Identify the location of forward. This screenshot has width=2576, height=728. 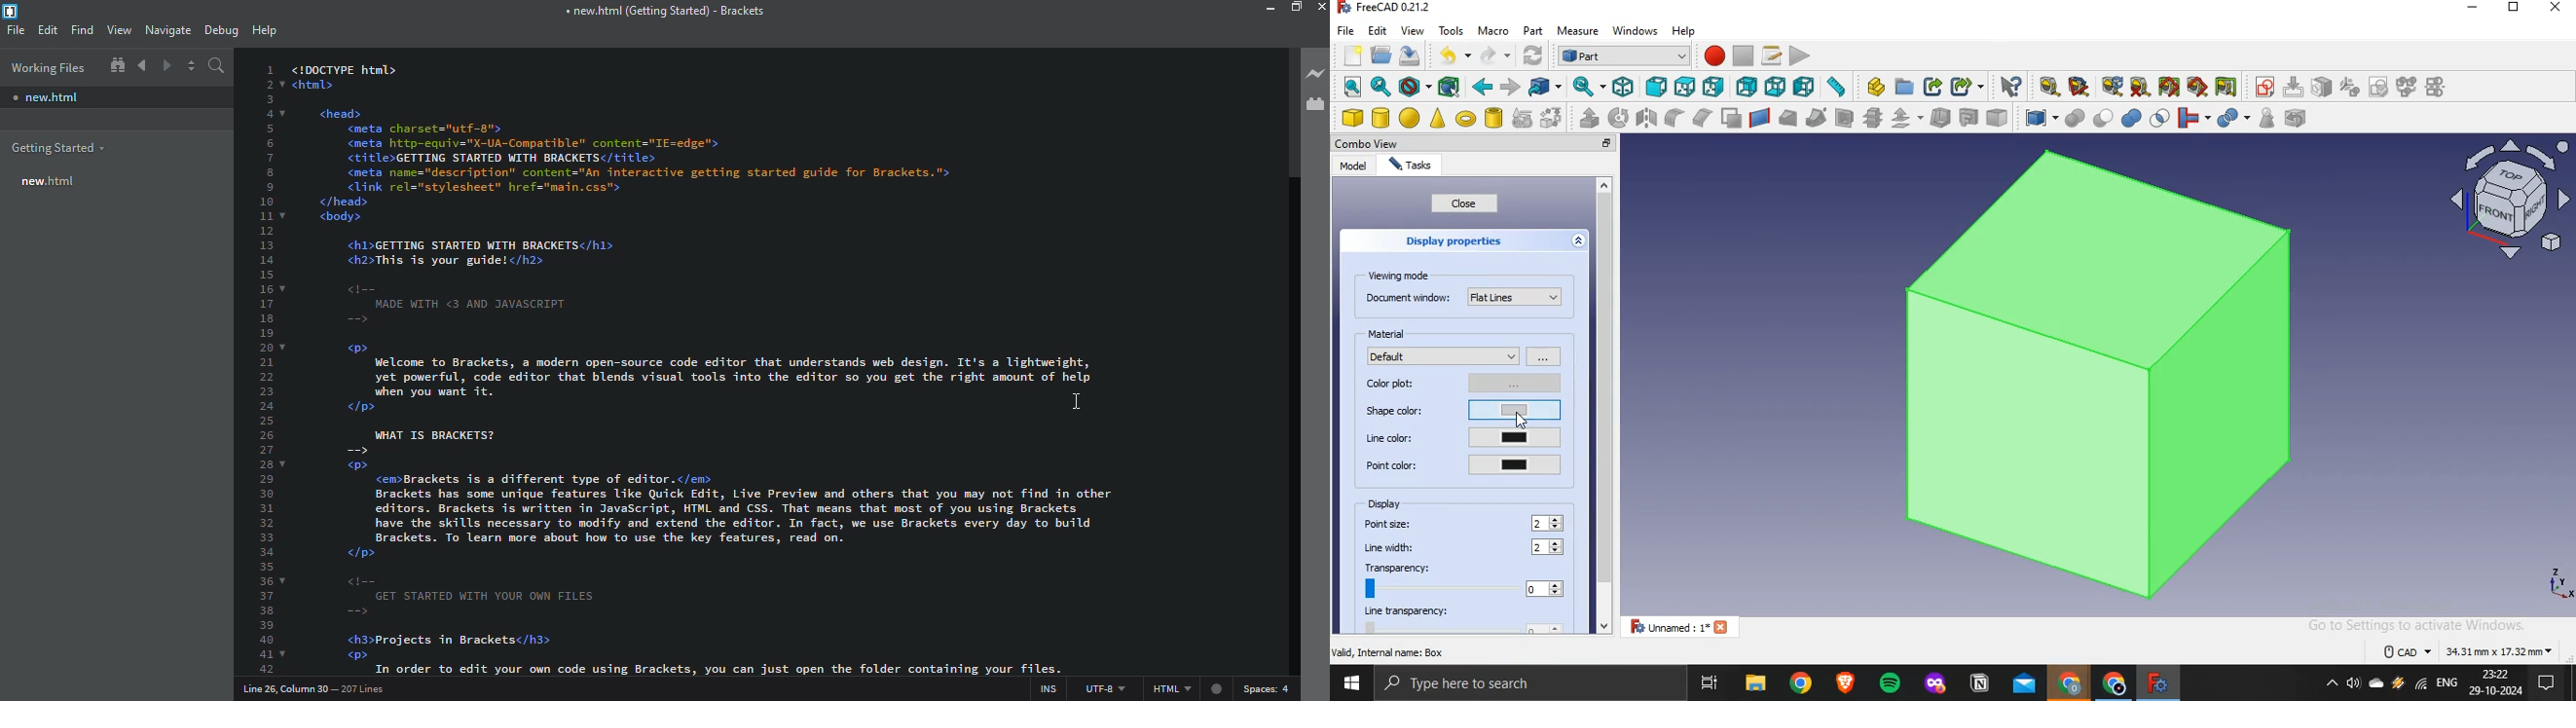
(1511, 87).